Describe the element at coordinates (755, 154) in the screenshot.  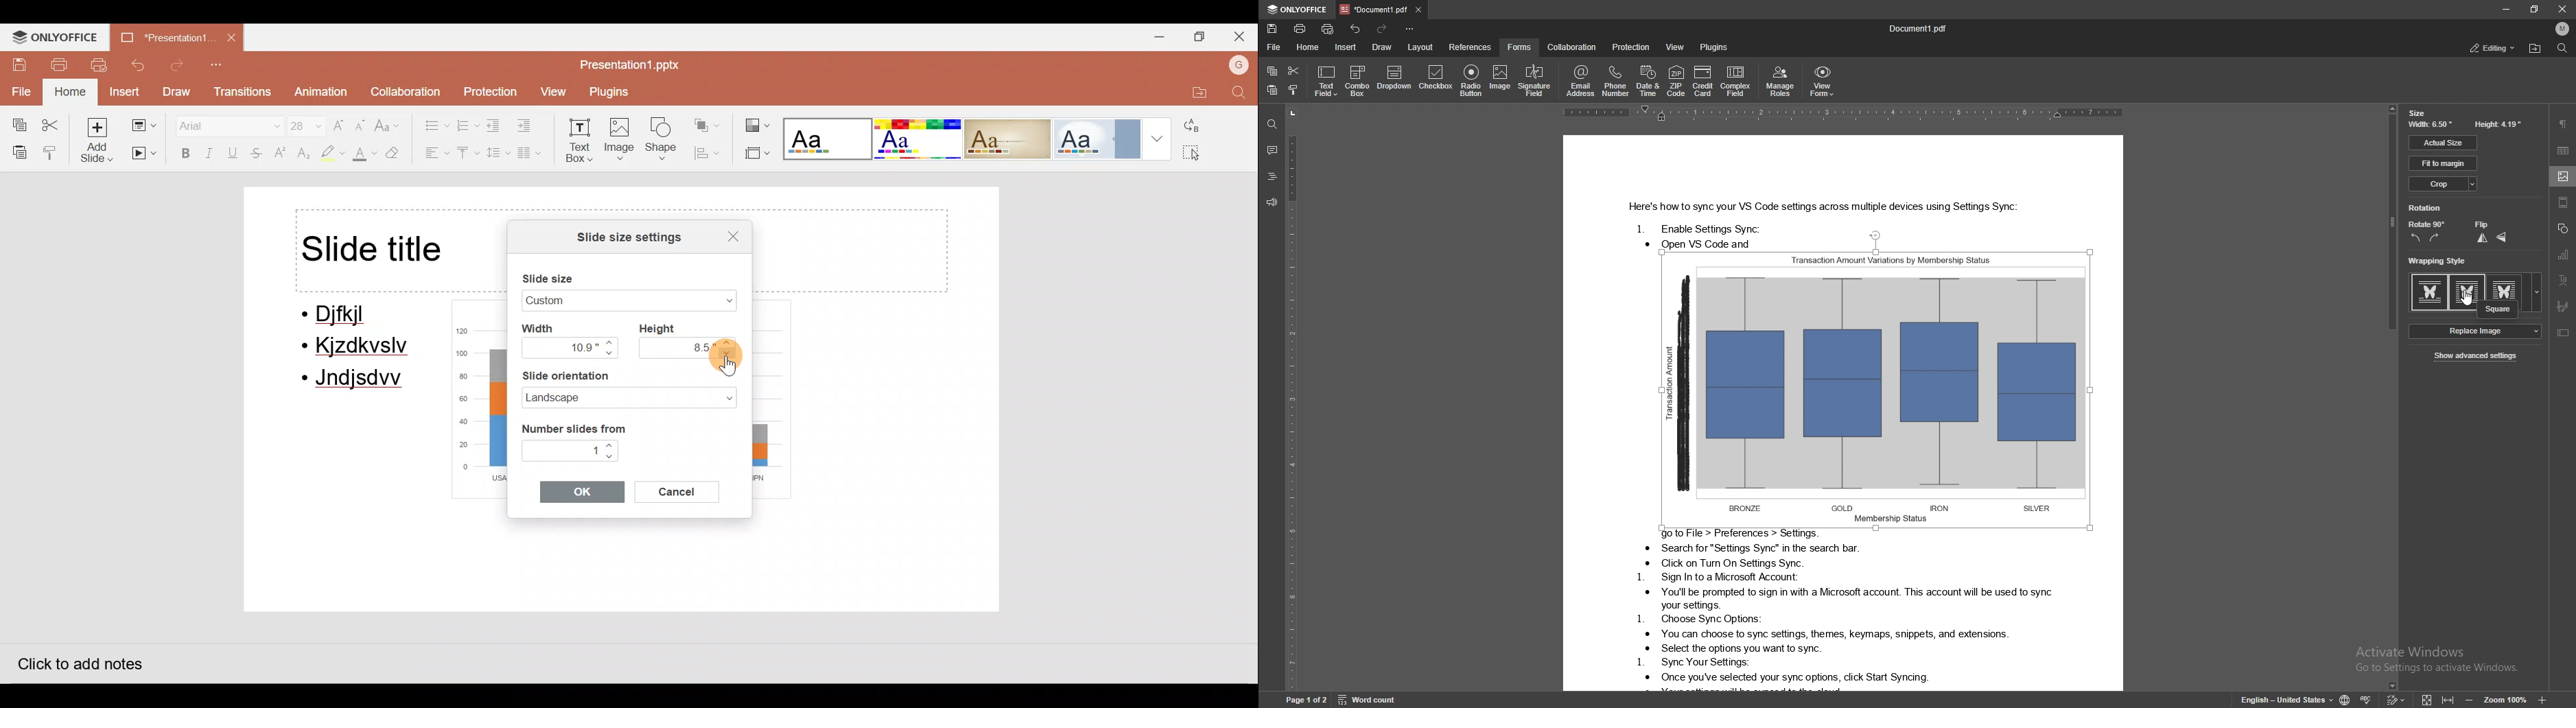
I see `Select slide size` at that location.